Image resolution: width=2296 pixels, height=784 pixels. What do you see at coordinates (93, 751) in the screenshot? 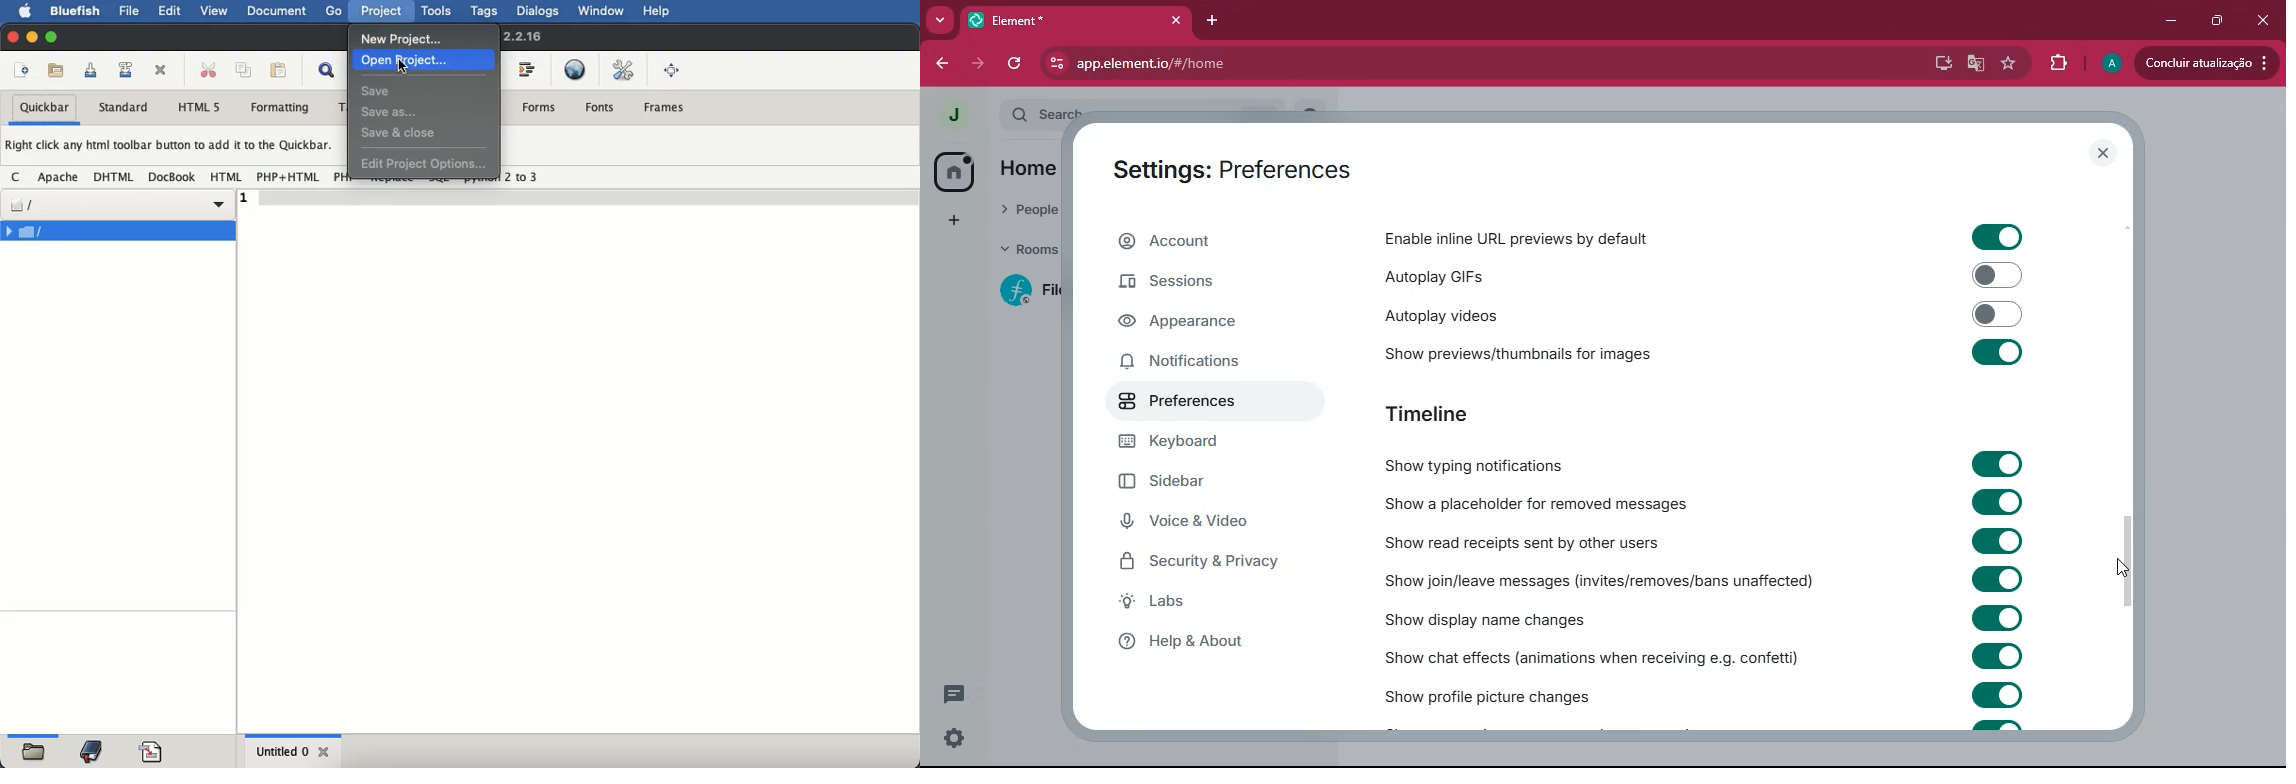
I see `bookmark` at bounding box center [93, 751].